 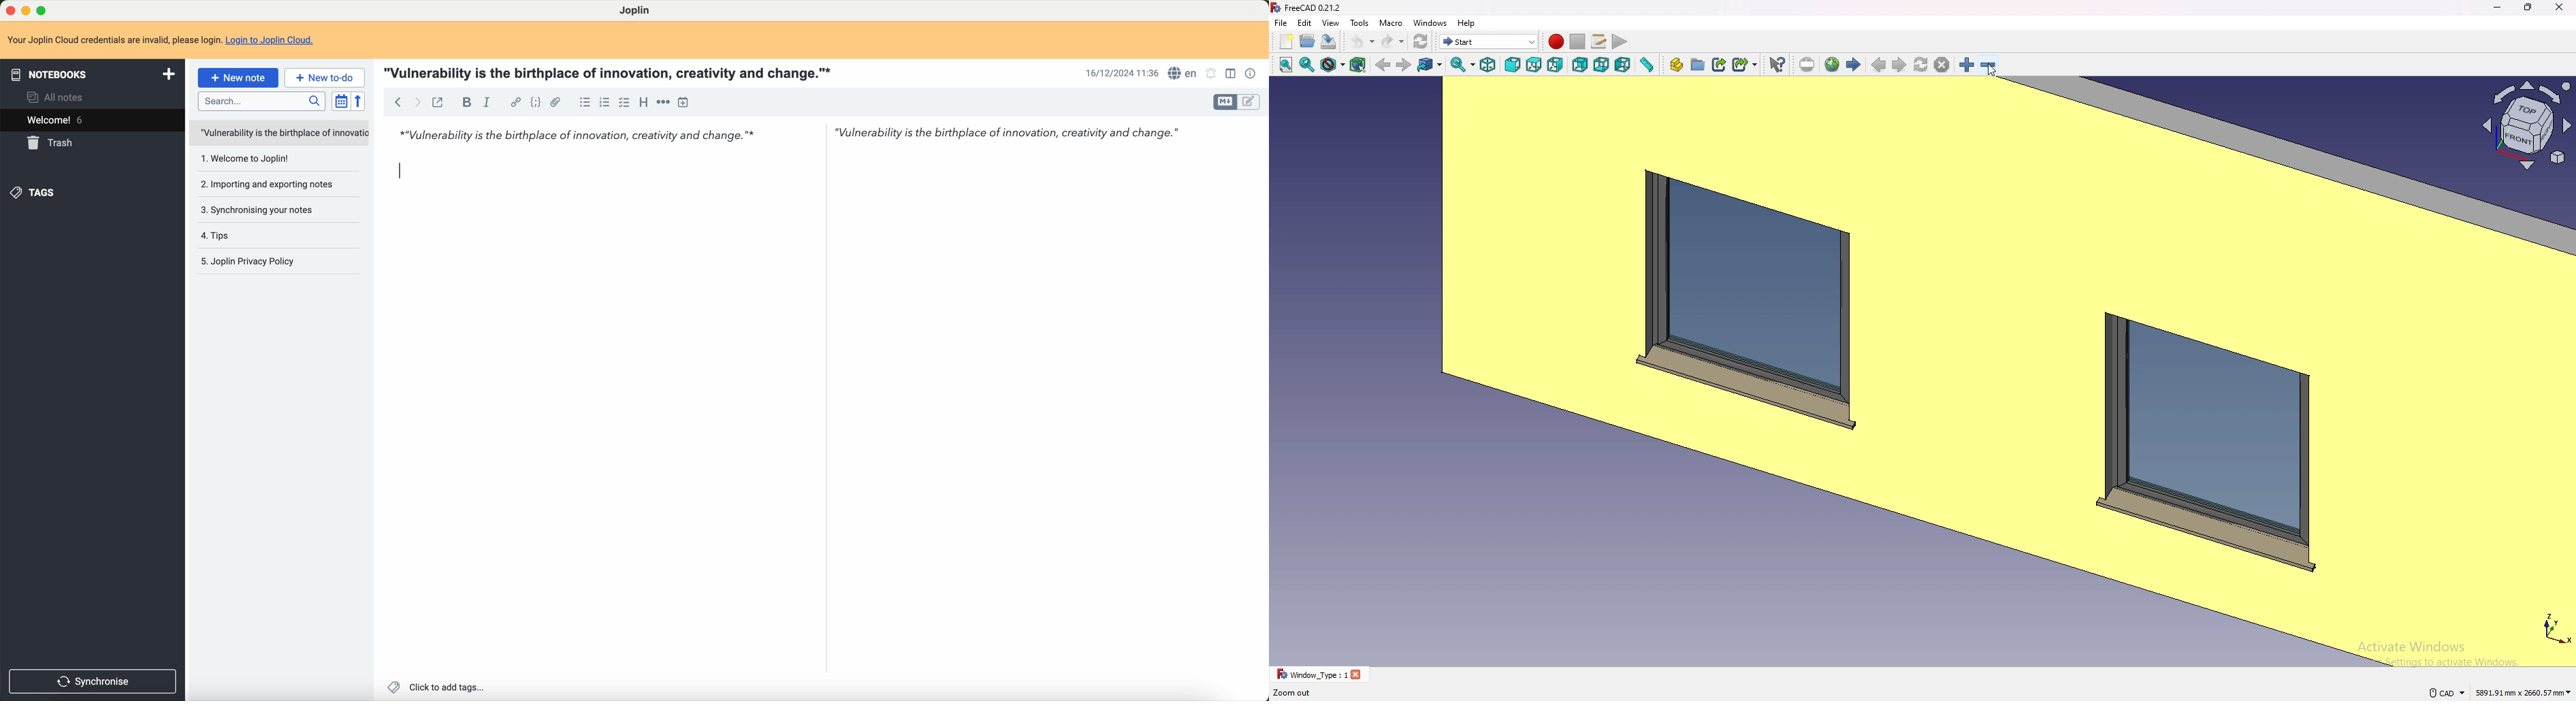 What do you see at coordinates (402, 170) in the screenshot?
I see `Input Cursor` at bounding box center [402, 170].